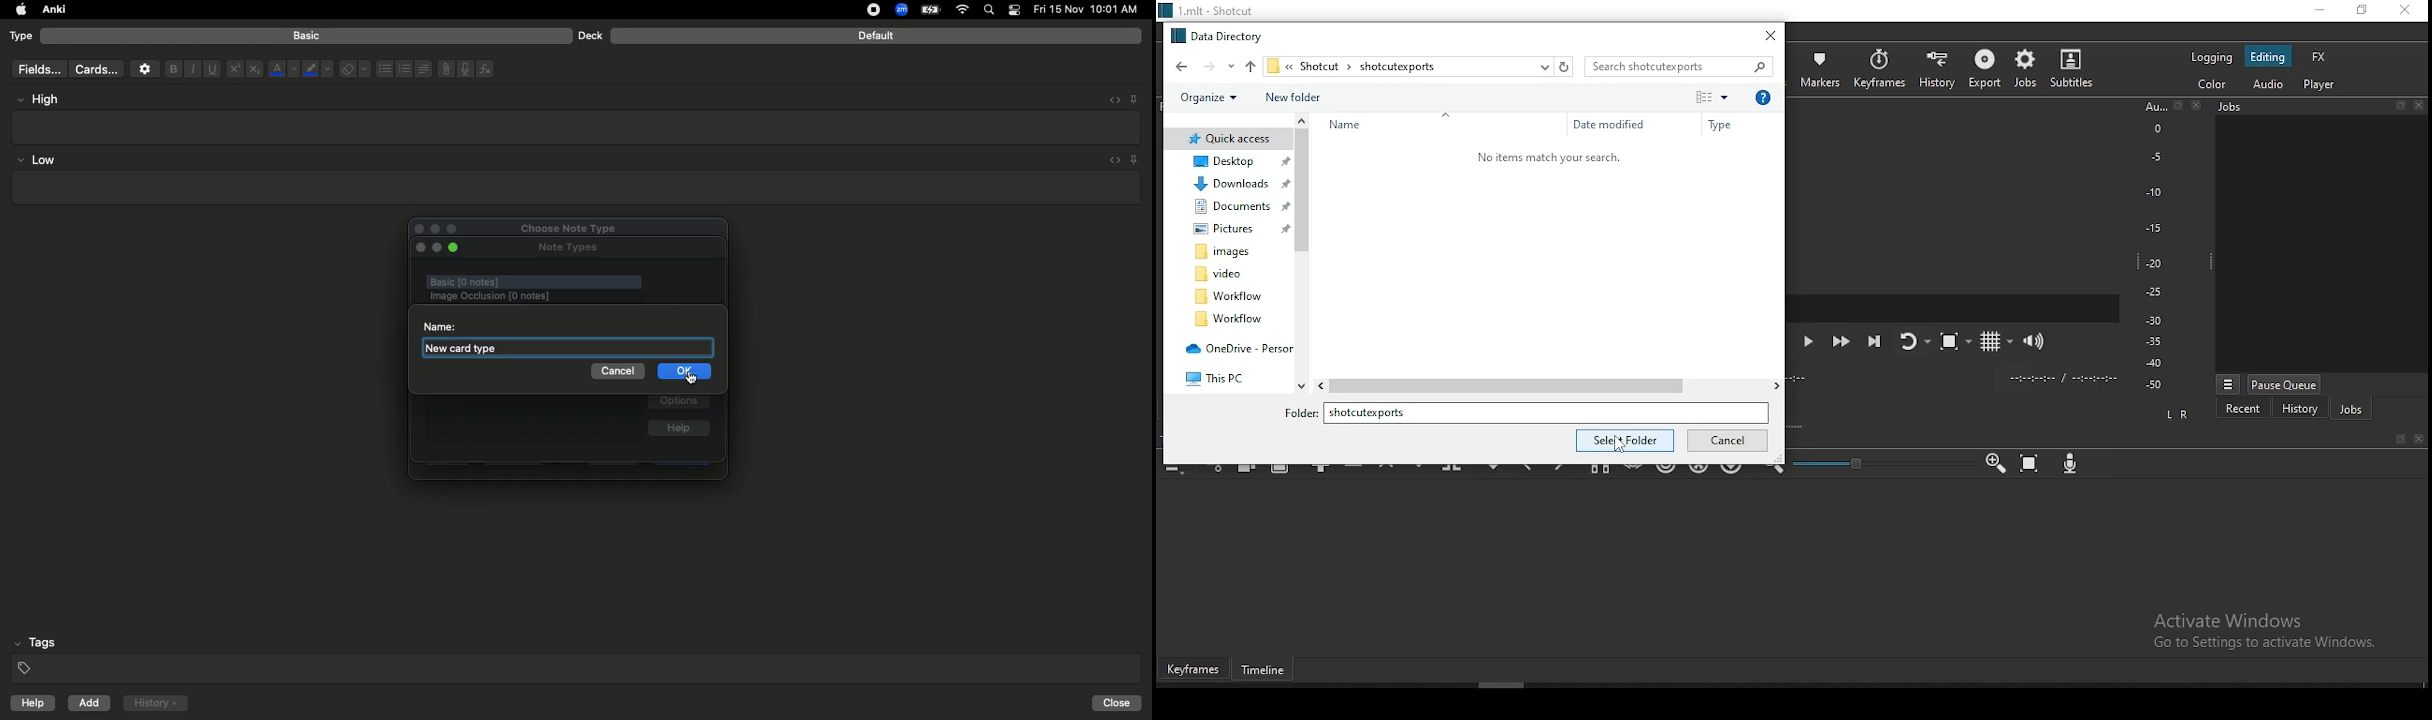 This screenshot has height=728, width=2436. I want to click on Basic, so click(307, 36).